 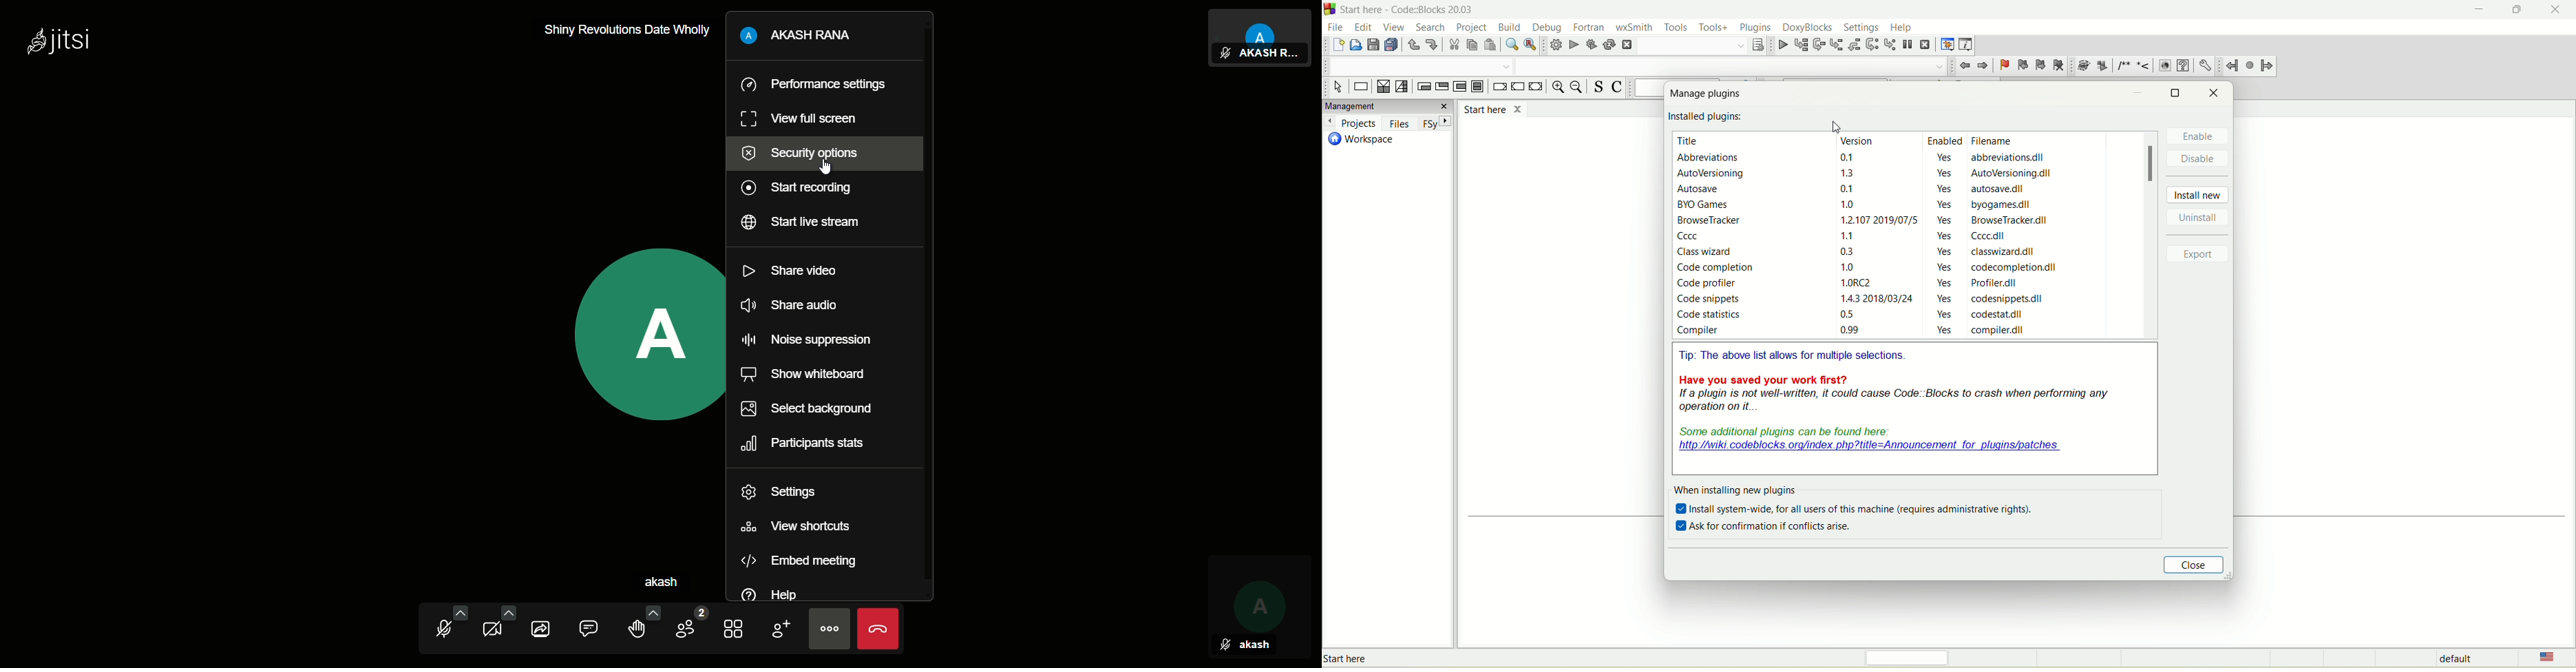 What do you see at coordinates (2455, 658) in the screenshot?
I see `default` at bounding box center [2455, 658].